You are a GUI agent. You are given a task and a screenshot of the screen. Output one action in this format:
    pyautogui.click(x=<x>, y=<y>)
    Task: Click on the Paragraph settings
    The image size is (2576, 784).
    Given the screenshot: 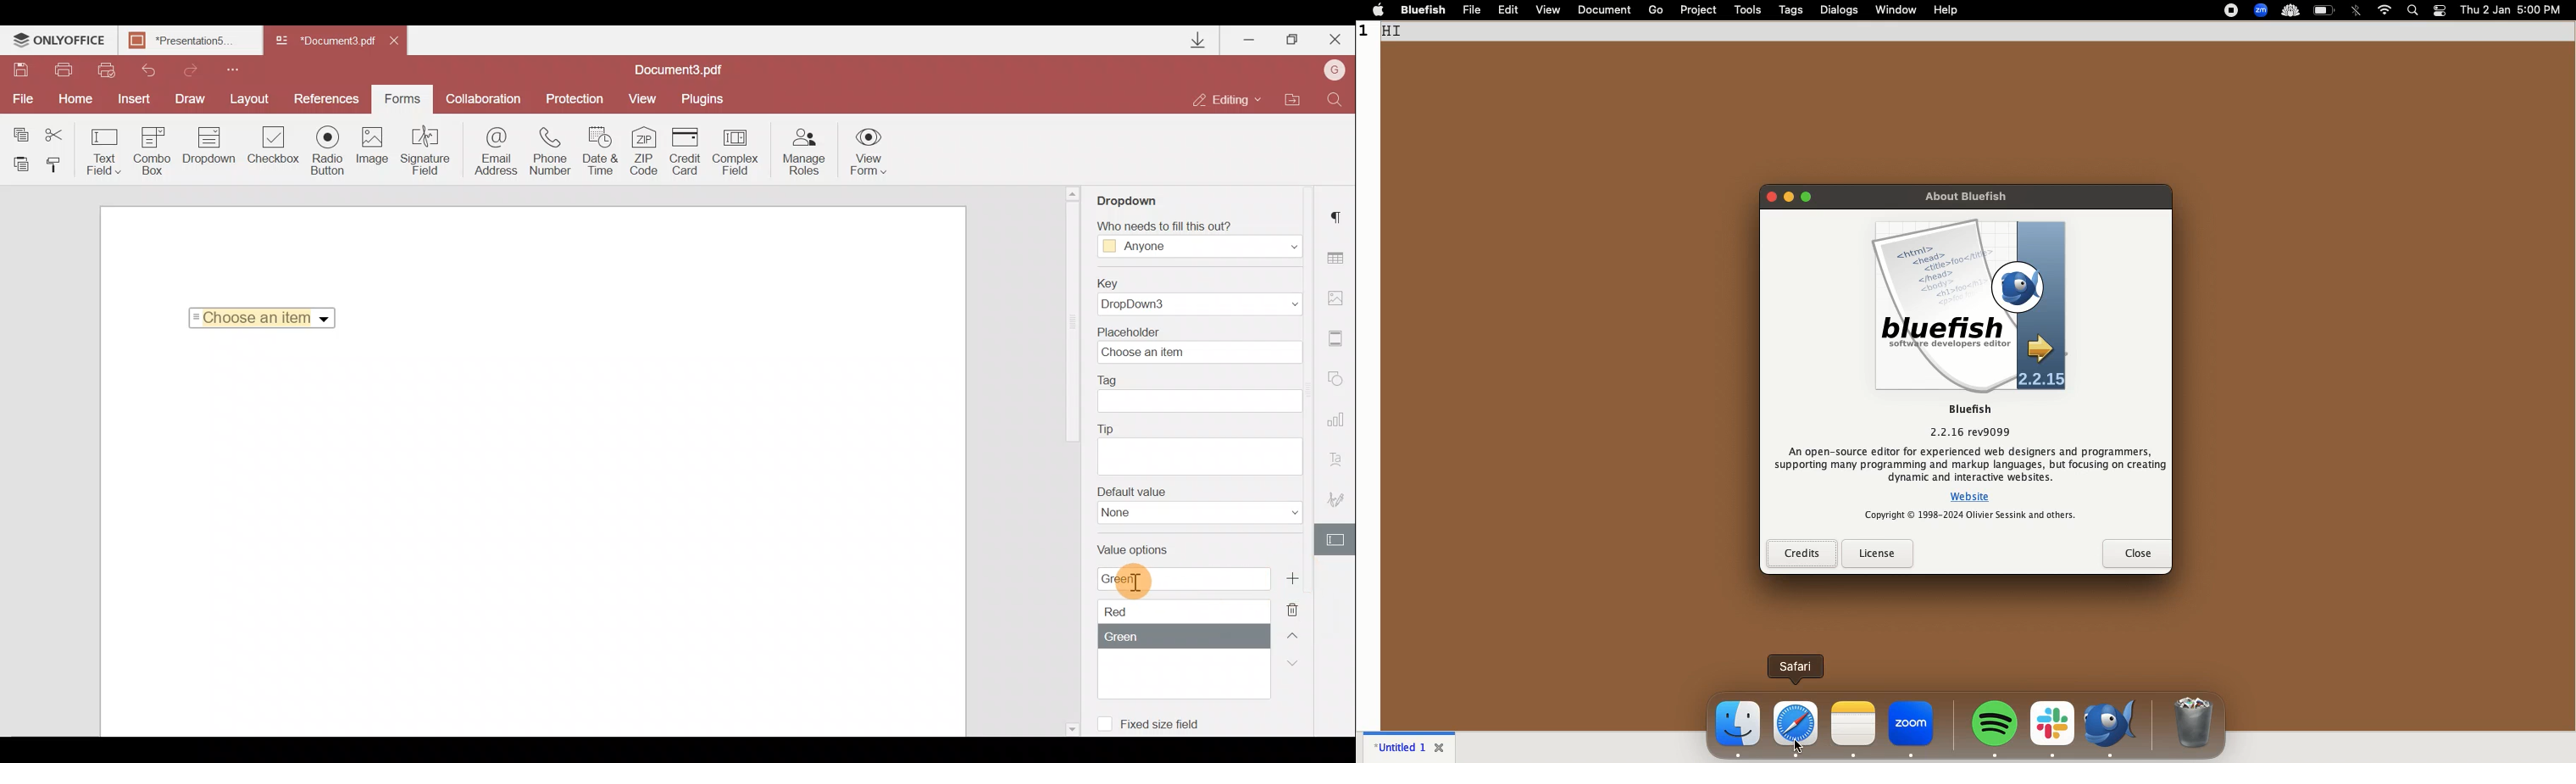 What is the action you would take?
    pyautogui.click(x=1340, y=215)
    